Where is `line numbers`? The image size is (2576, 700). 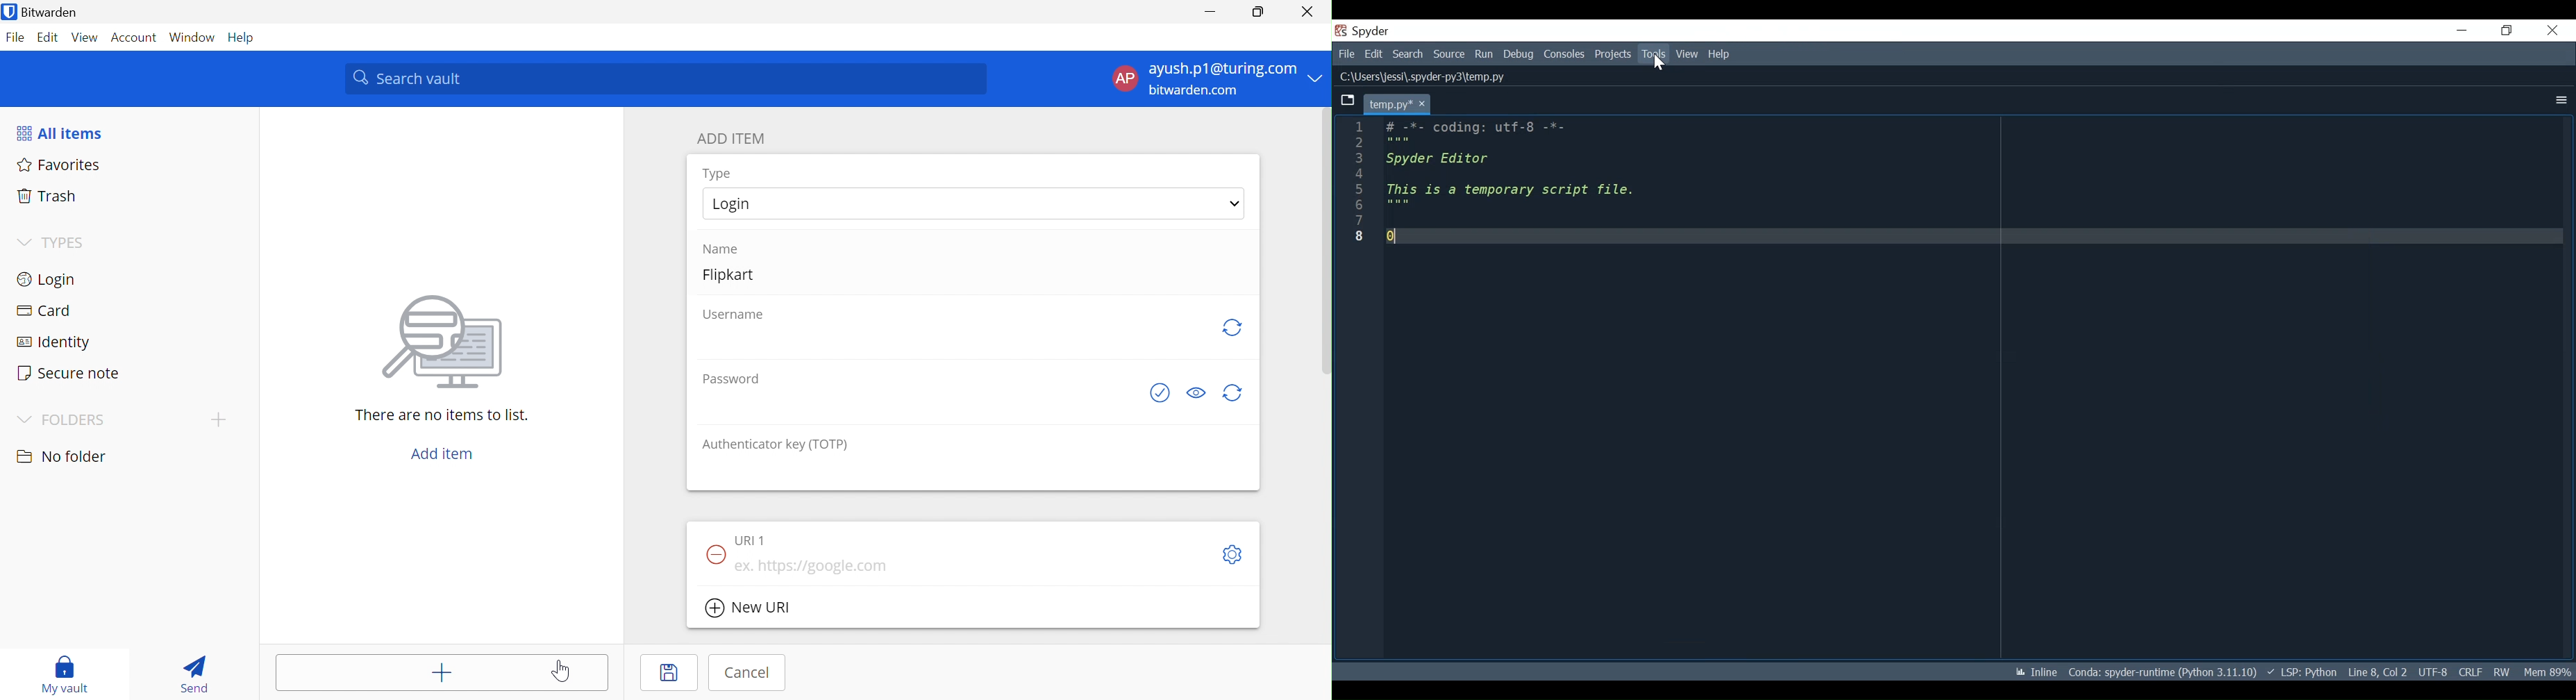
line numbers is located at coordinates (1358, 183).